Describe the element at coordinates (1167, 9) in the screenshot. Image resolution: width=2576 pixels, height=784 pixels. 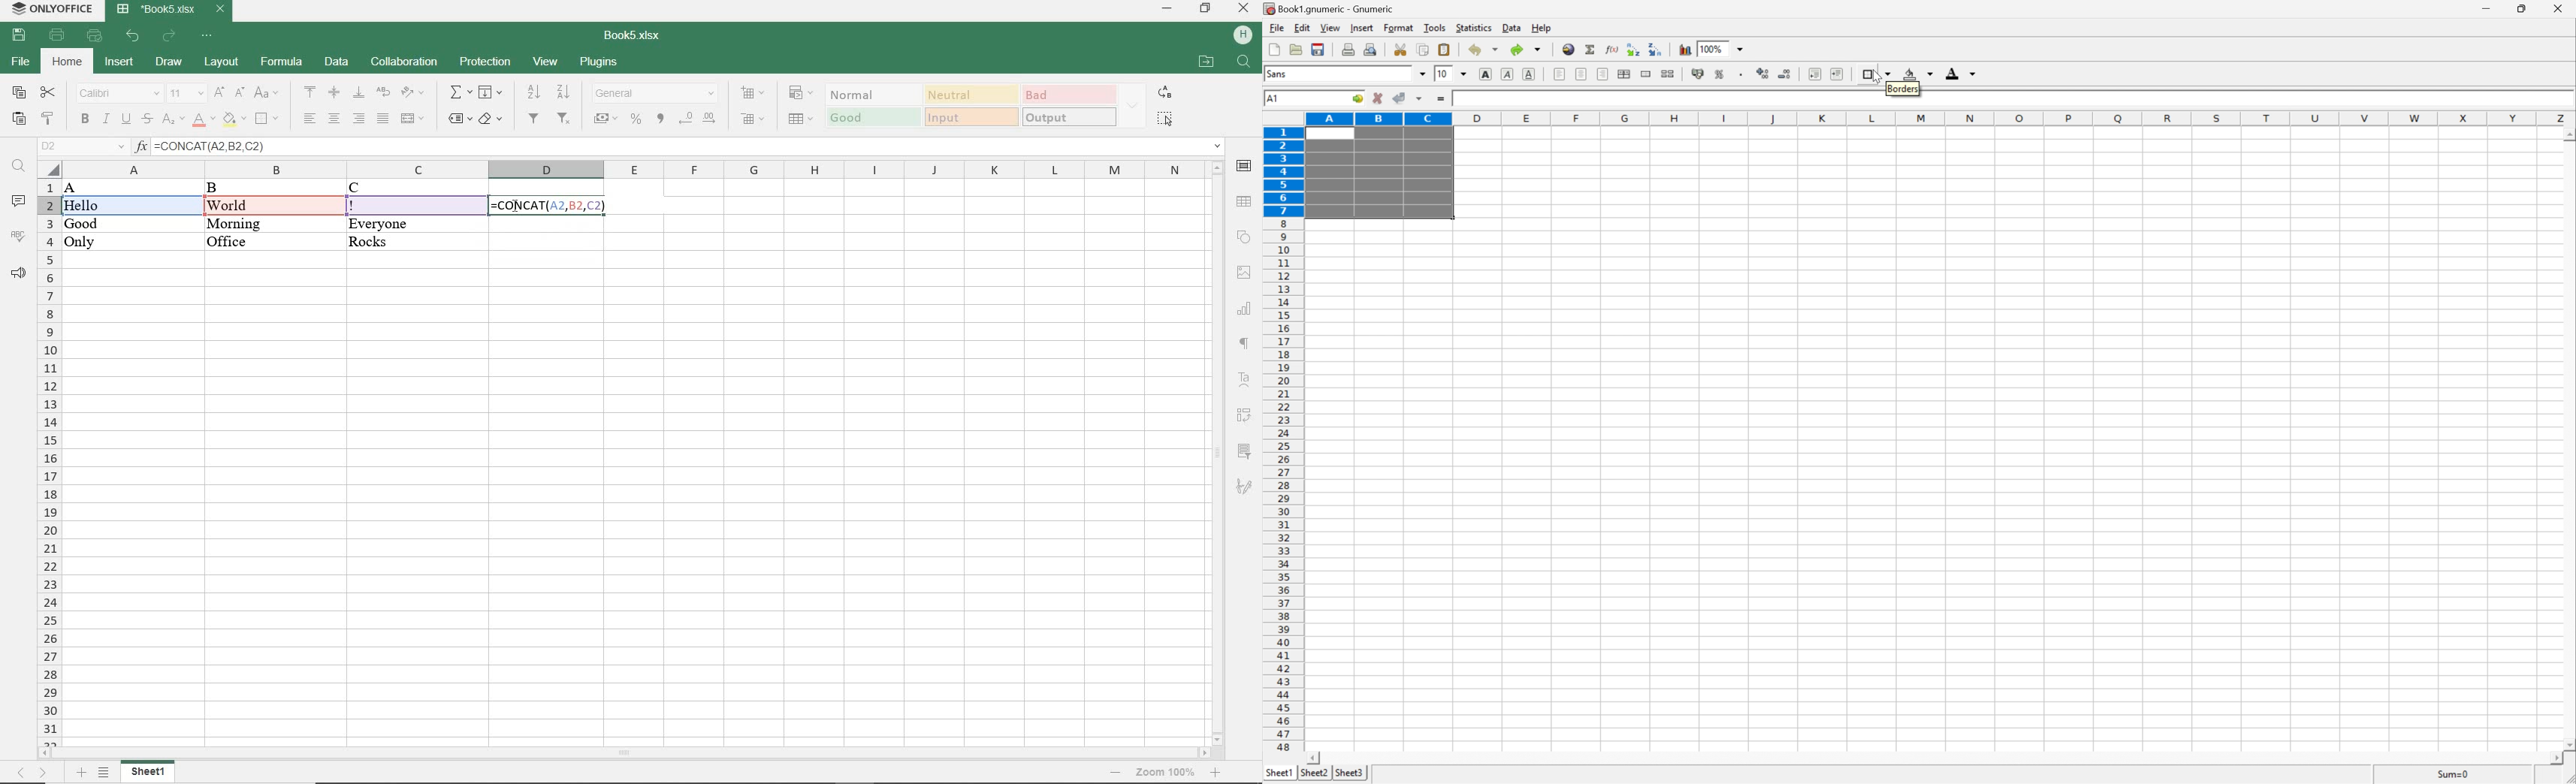
I see `MINIMIZE` at that location.